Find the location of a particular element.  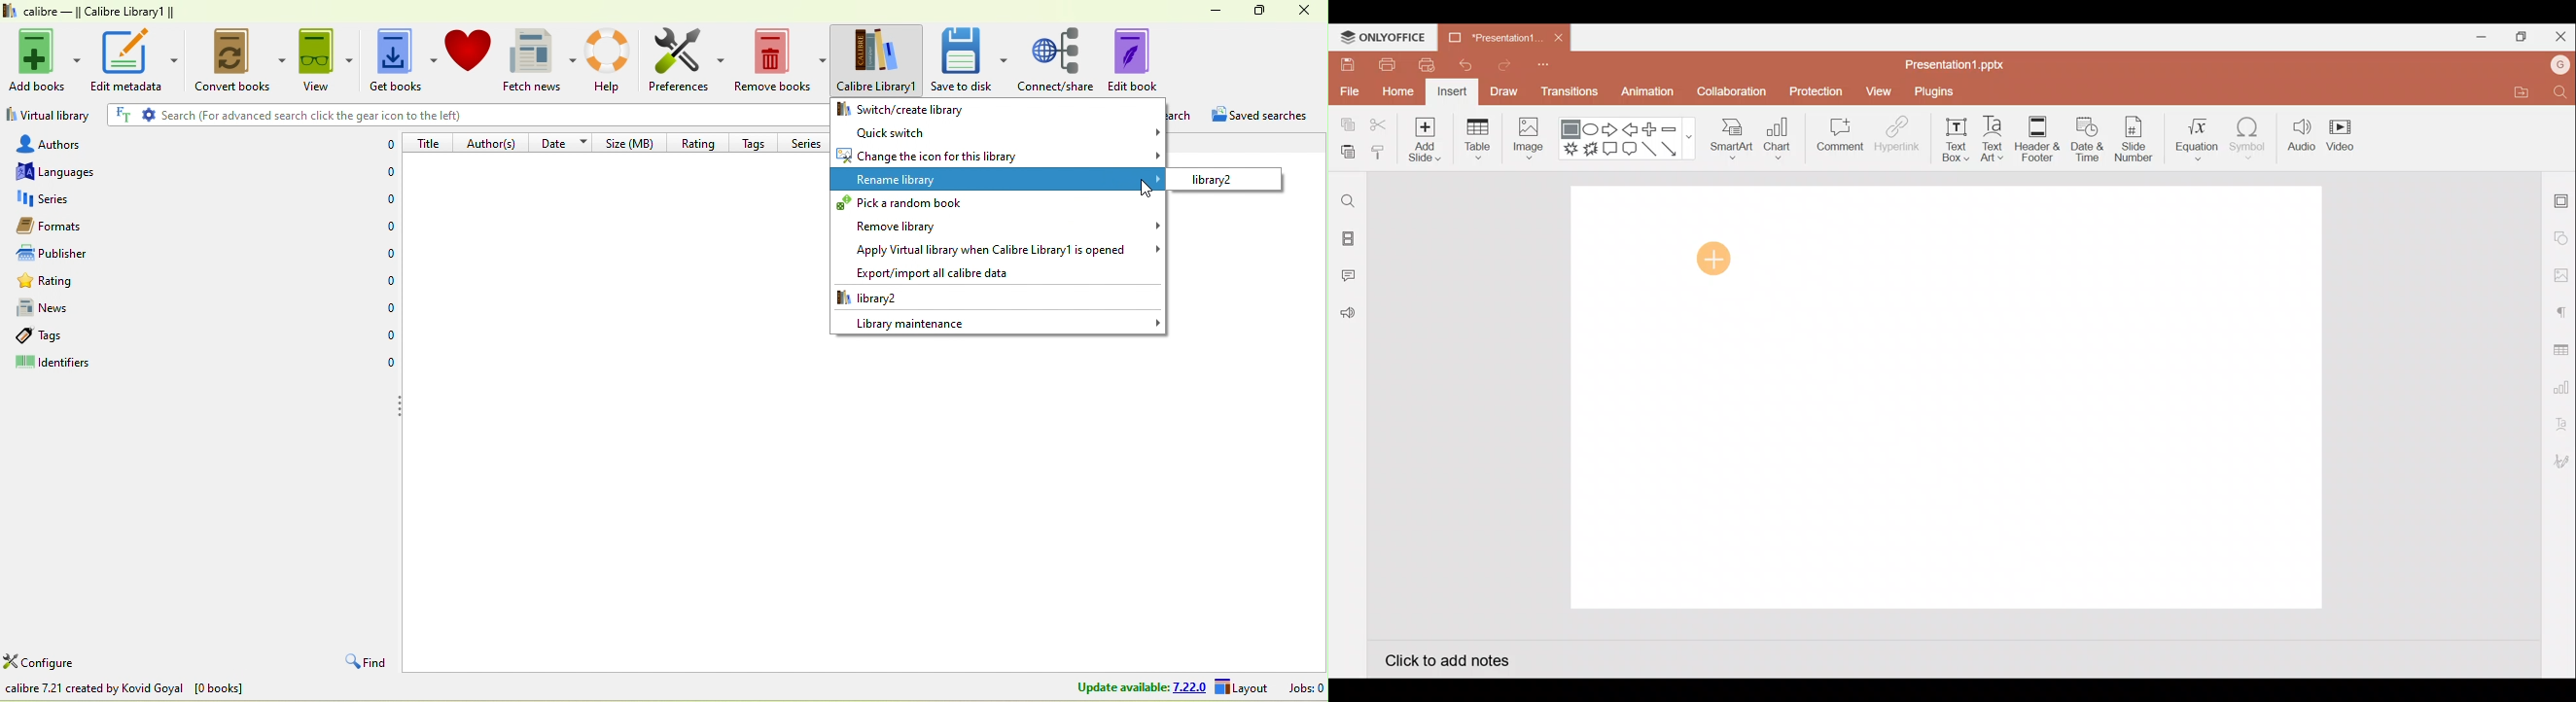

Audio is located at coordinates (2302, 135).